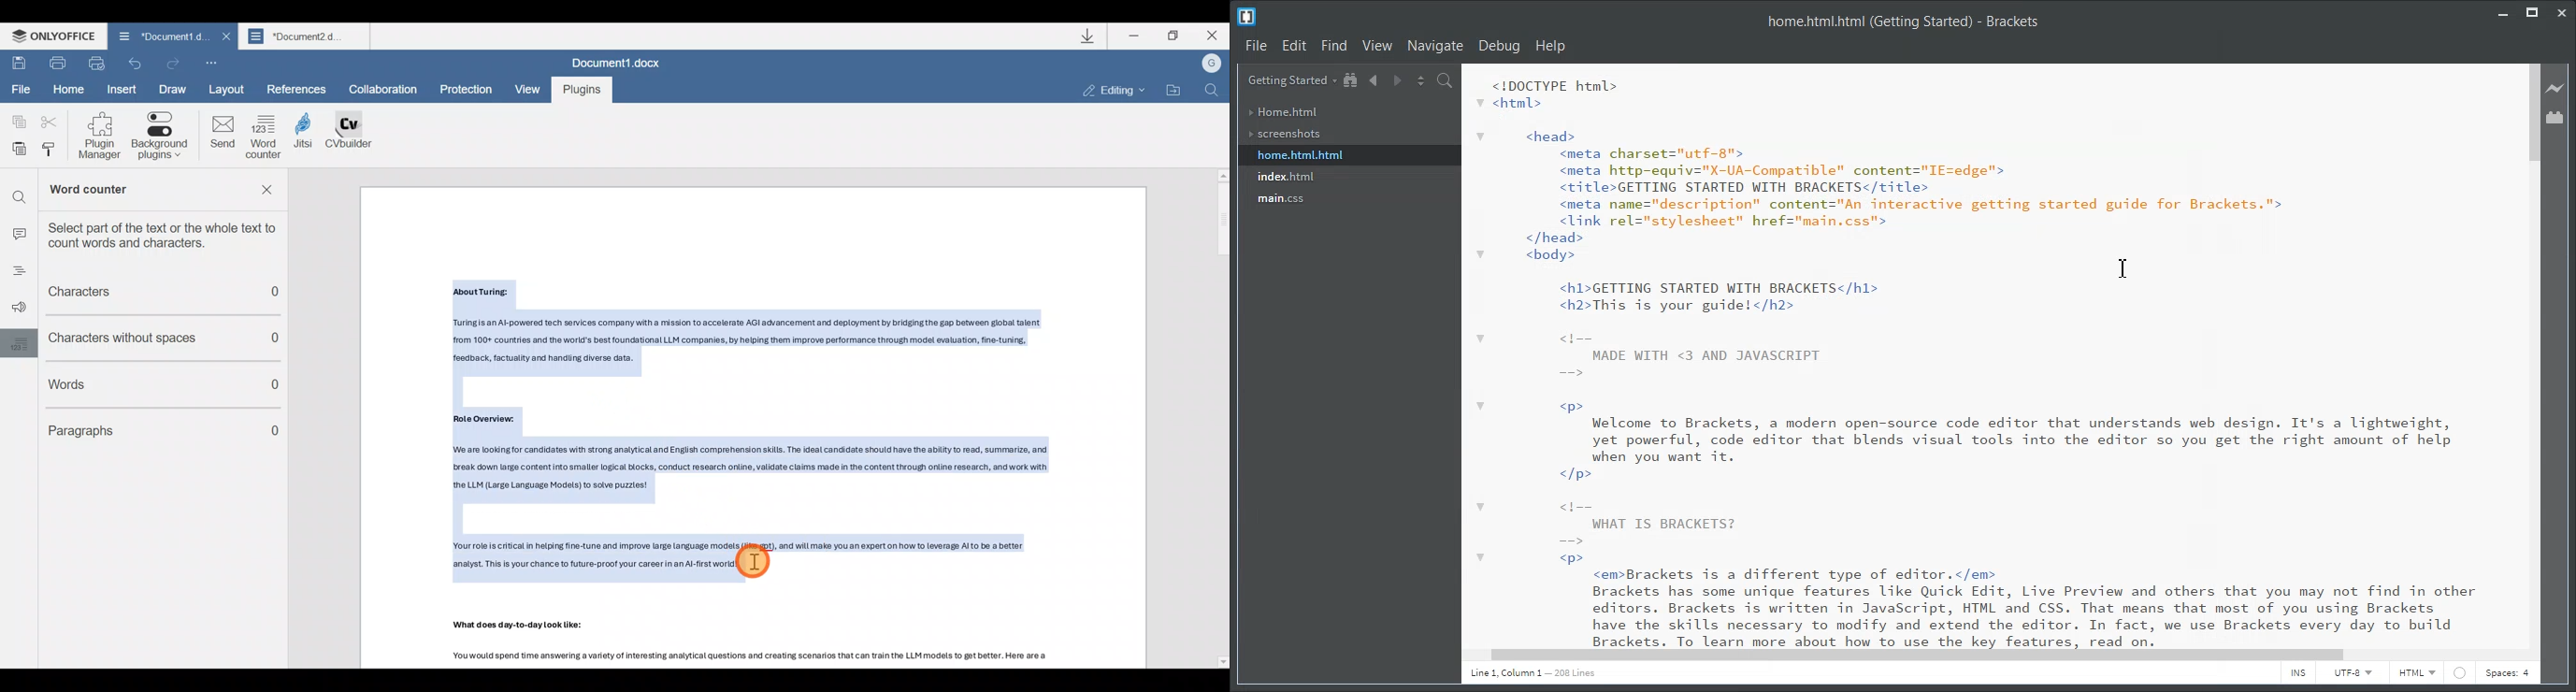  Describe the element at coordinates (2503, 10) in the screenshot. I see `Minimize` at that location.